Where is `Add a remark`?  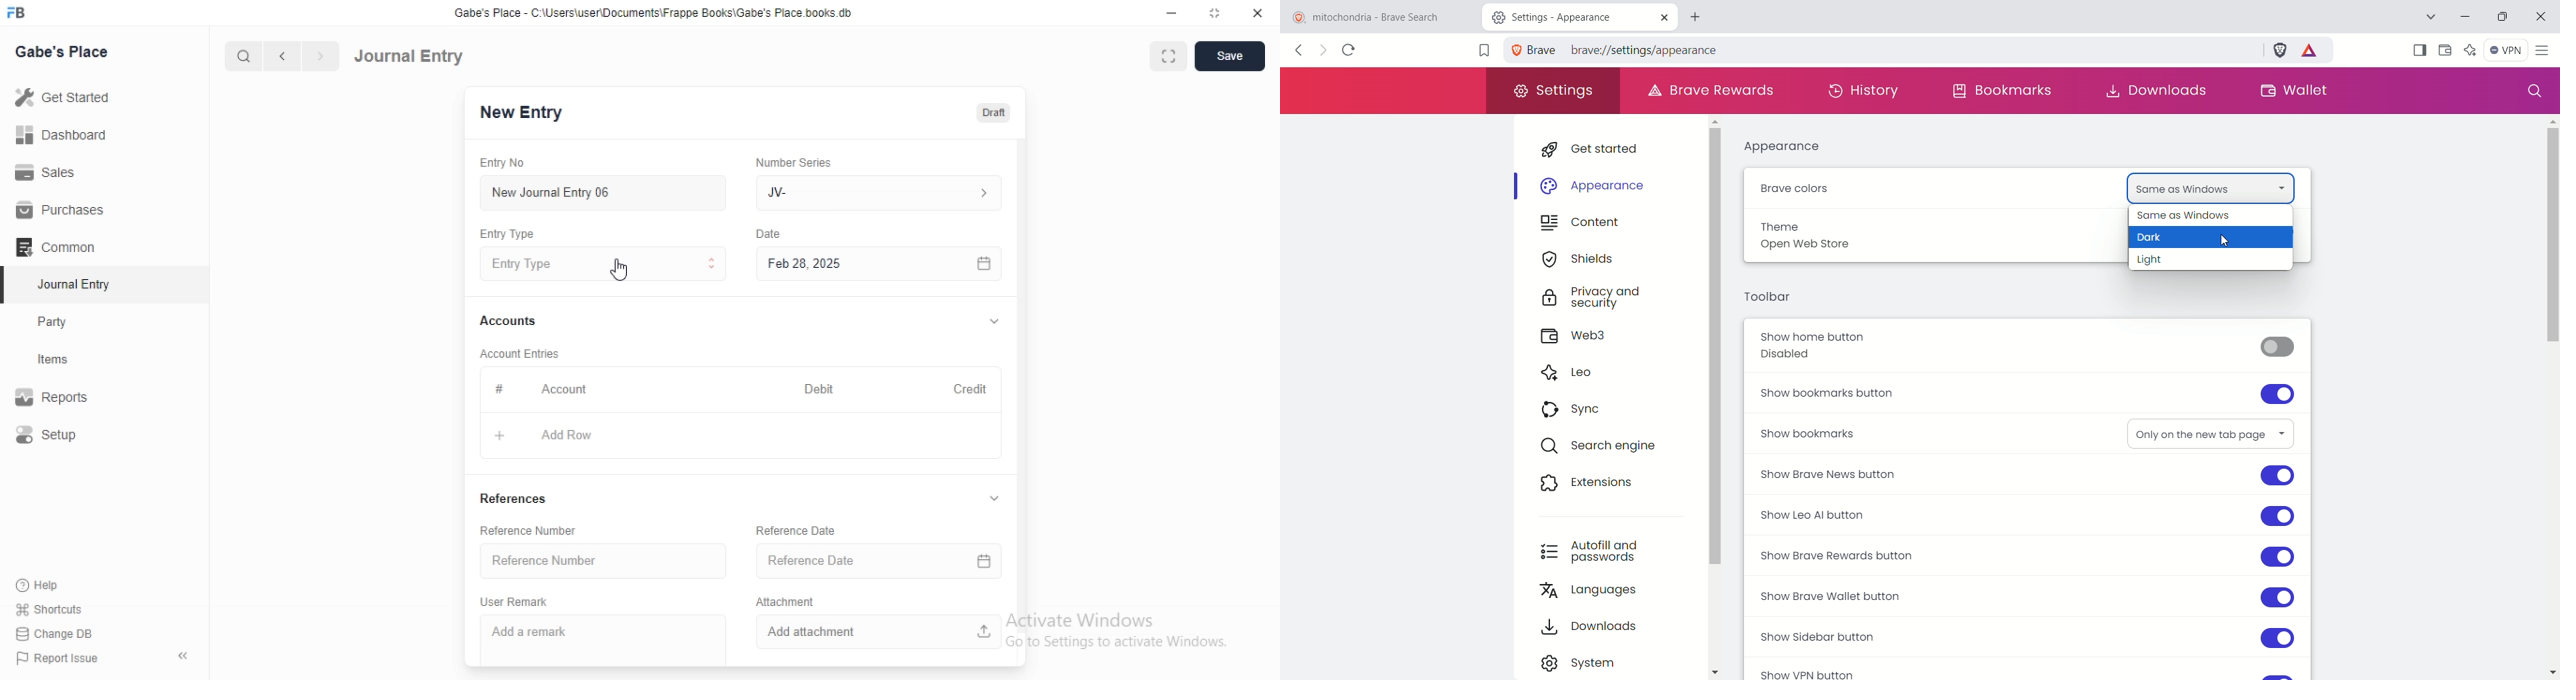
Add a remark is located at coordinates (606, 636).